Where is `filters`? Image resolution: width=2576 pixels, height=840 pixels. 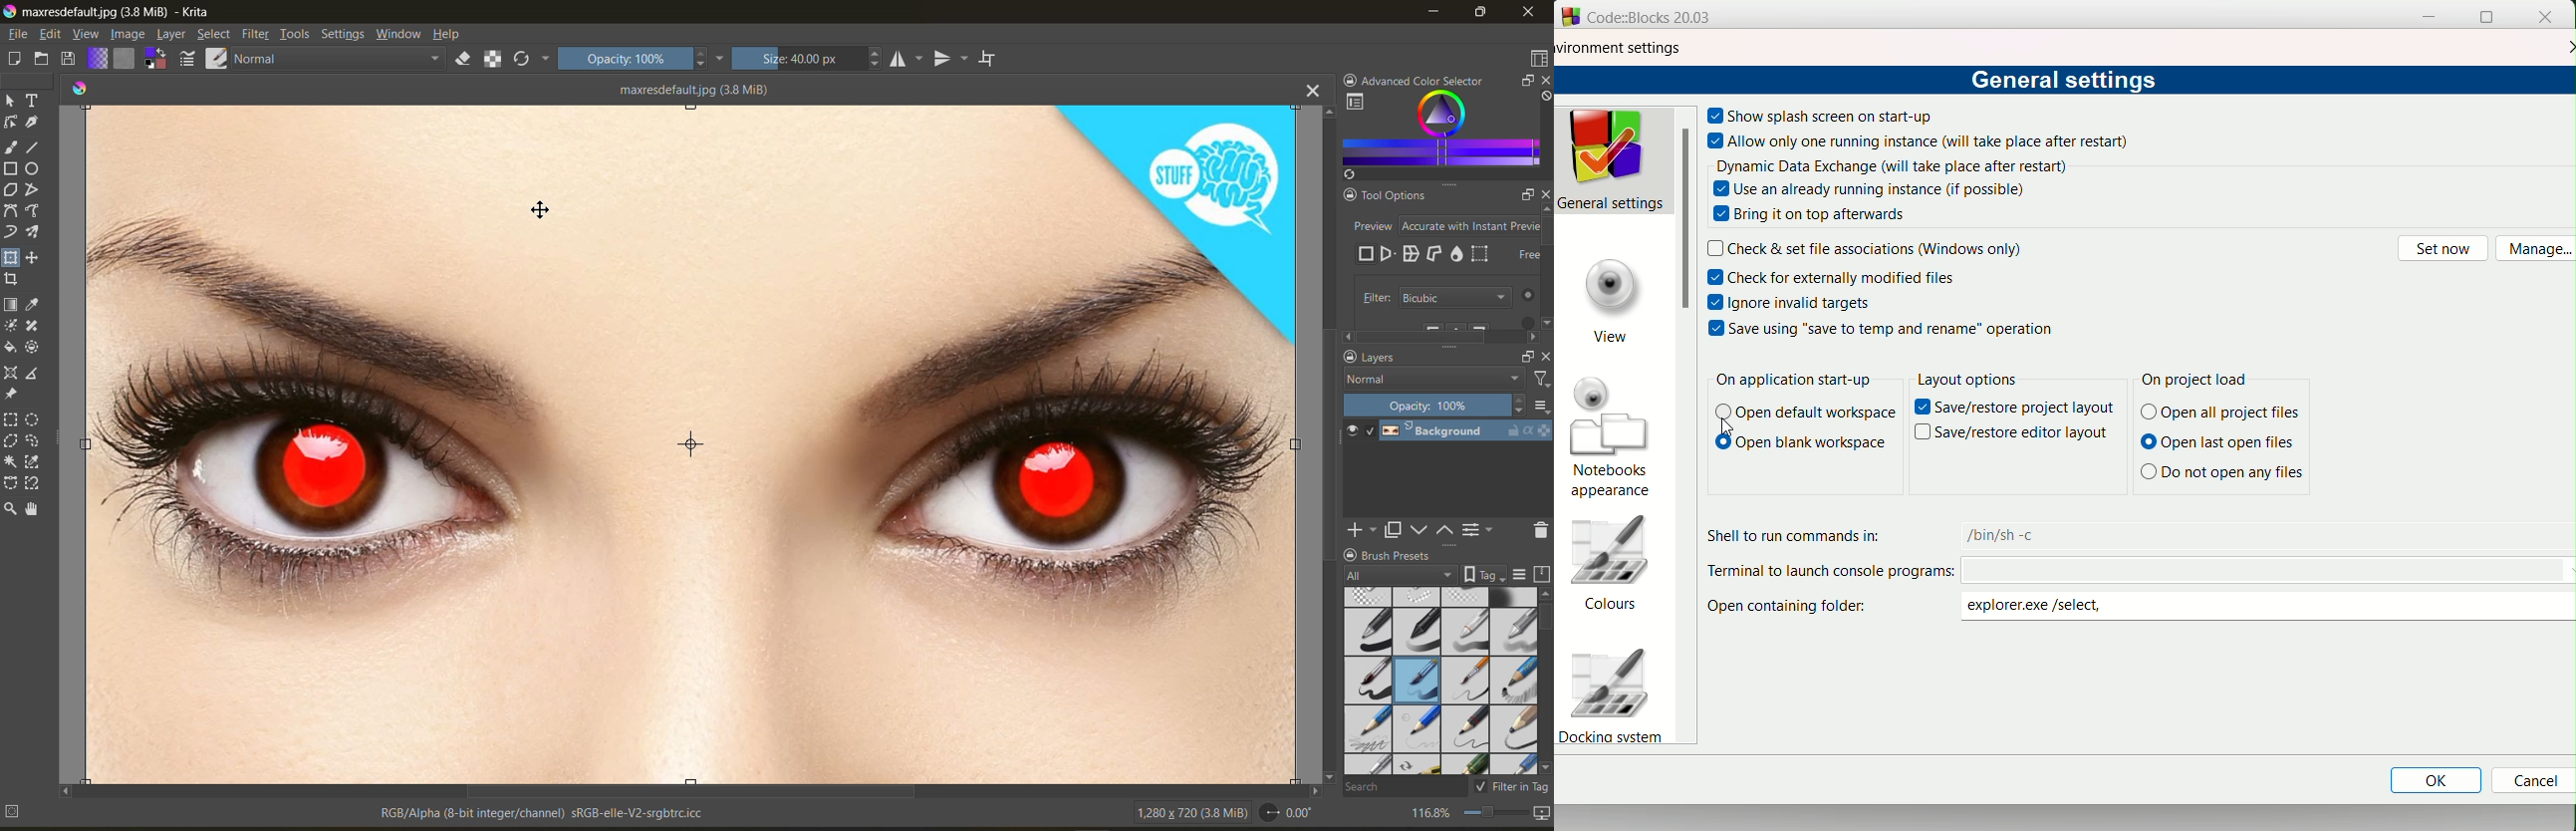
filters is located at coordinates (257, 35).